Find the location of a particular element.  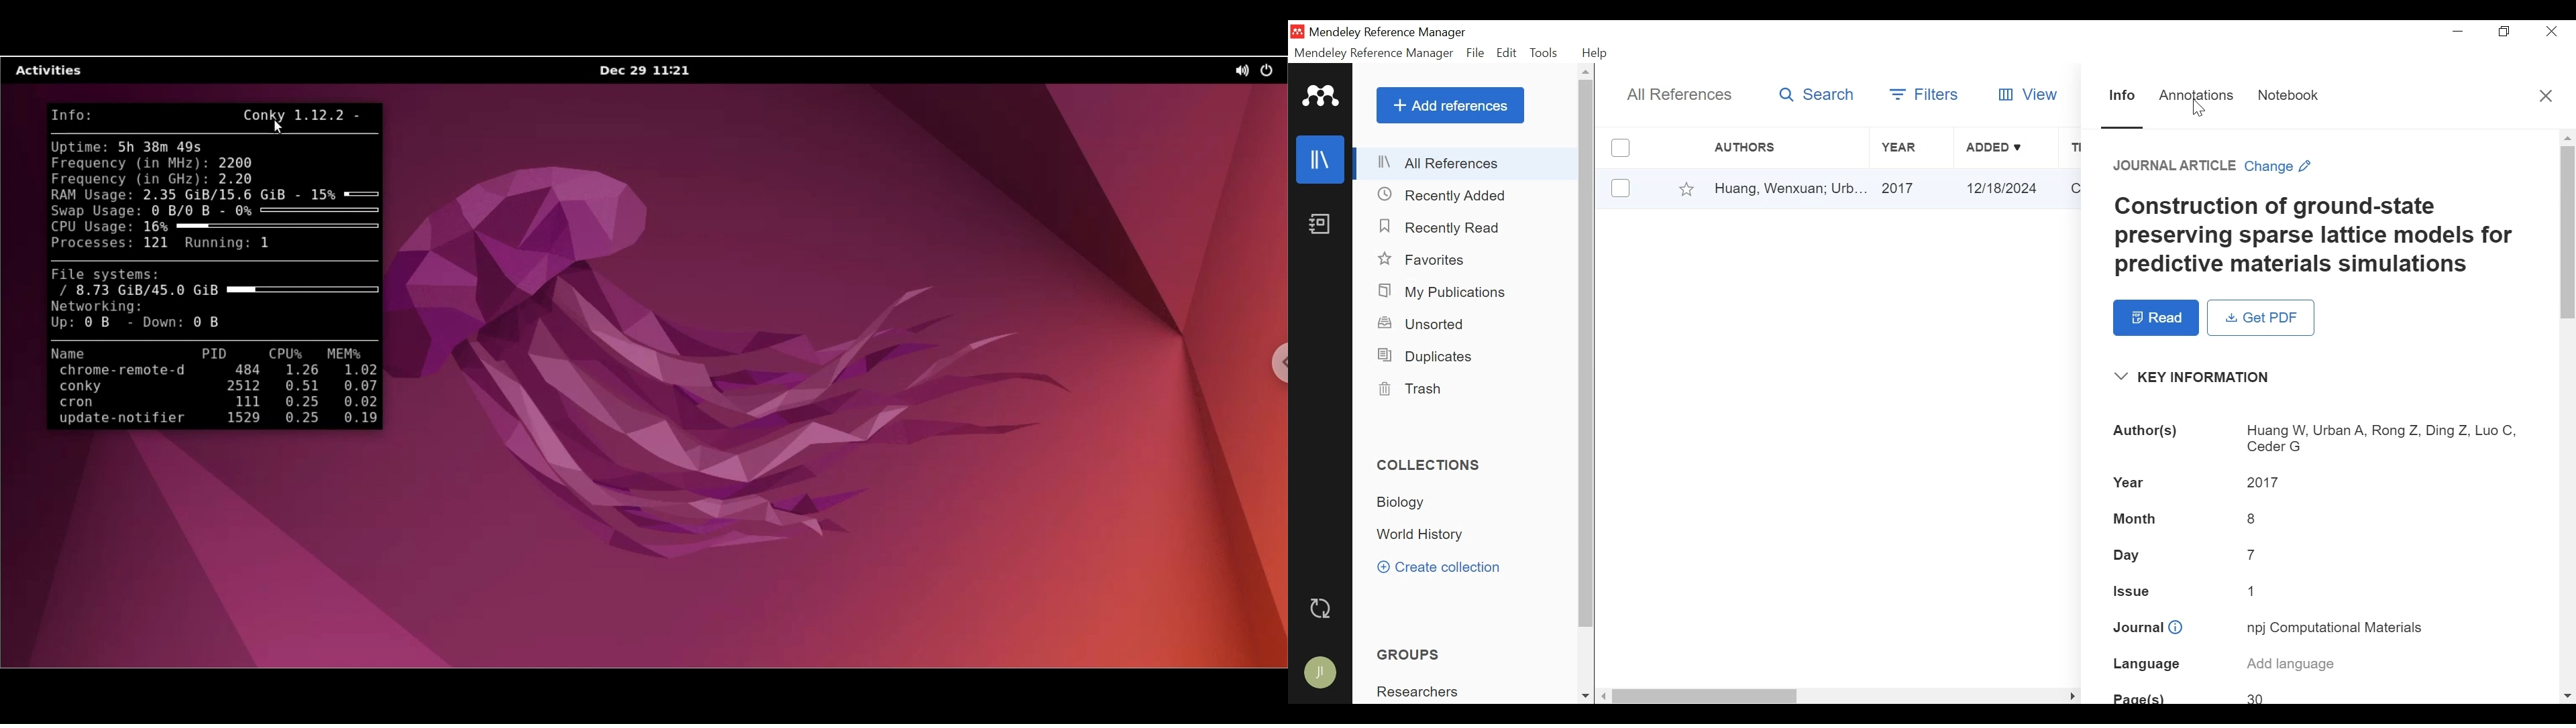

Notebook is located at coordinates (2289, 95).